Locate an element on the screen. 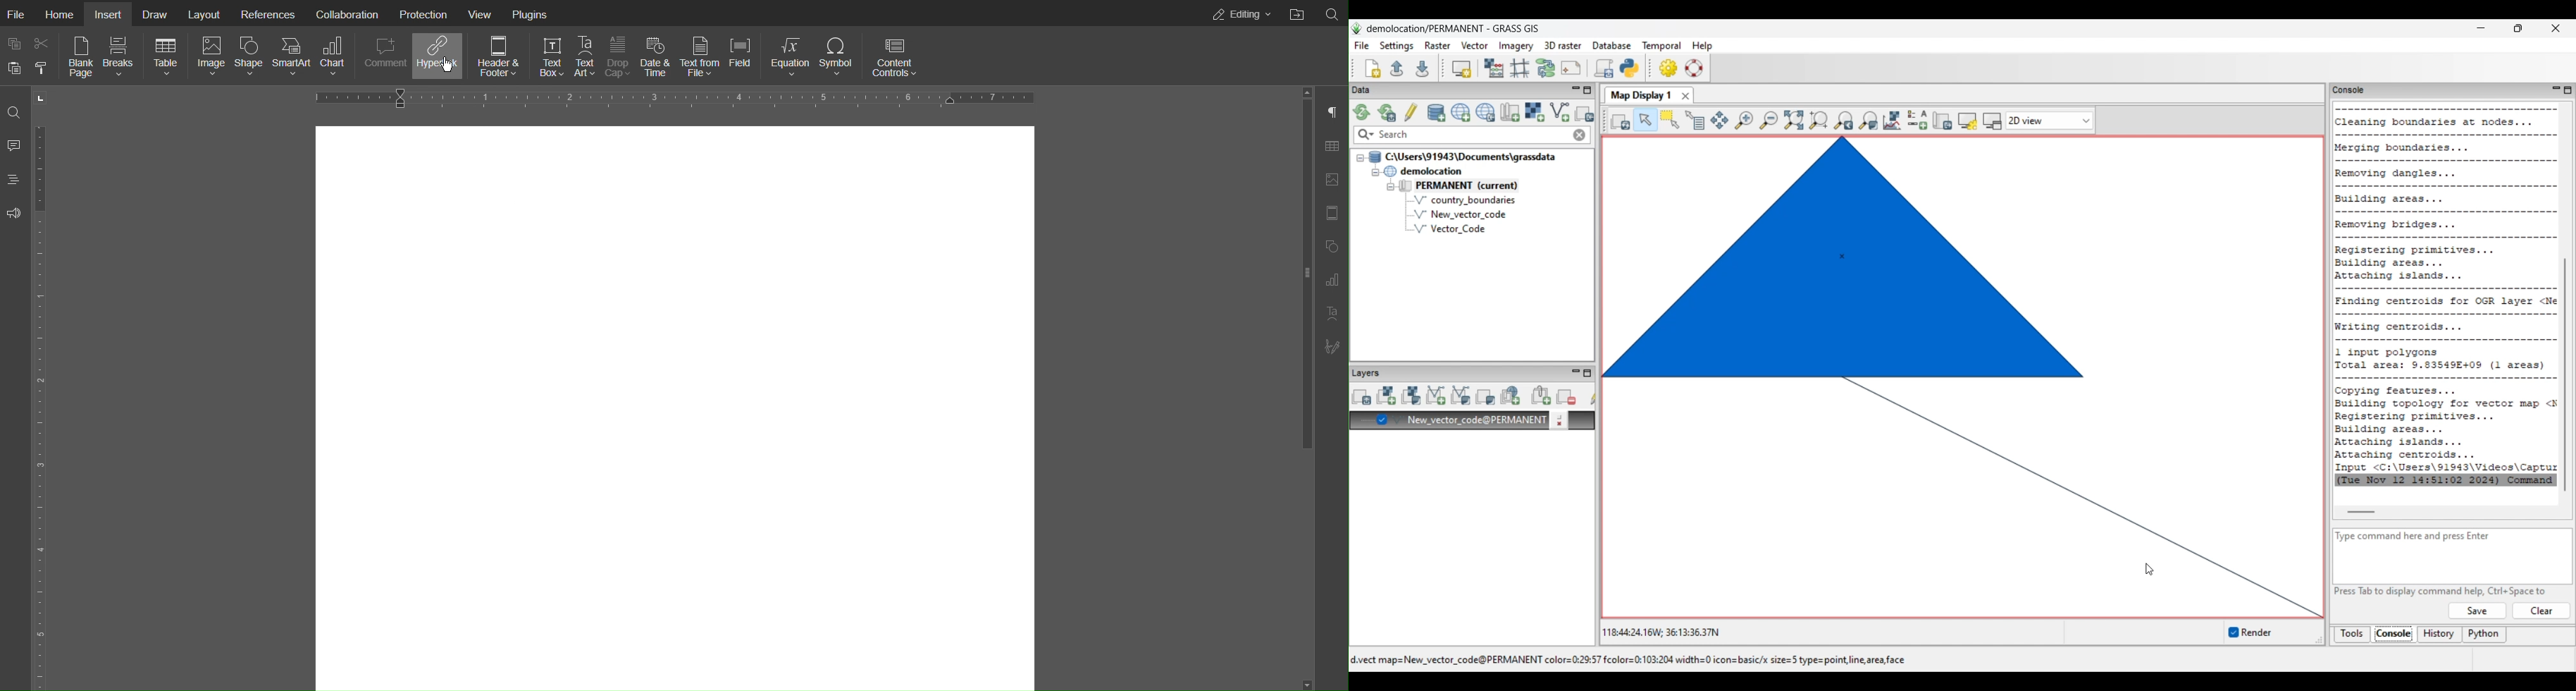 This screenshot has width=2576, height=700. blank page is located at coordinates (676, 405).